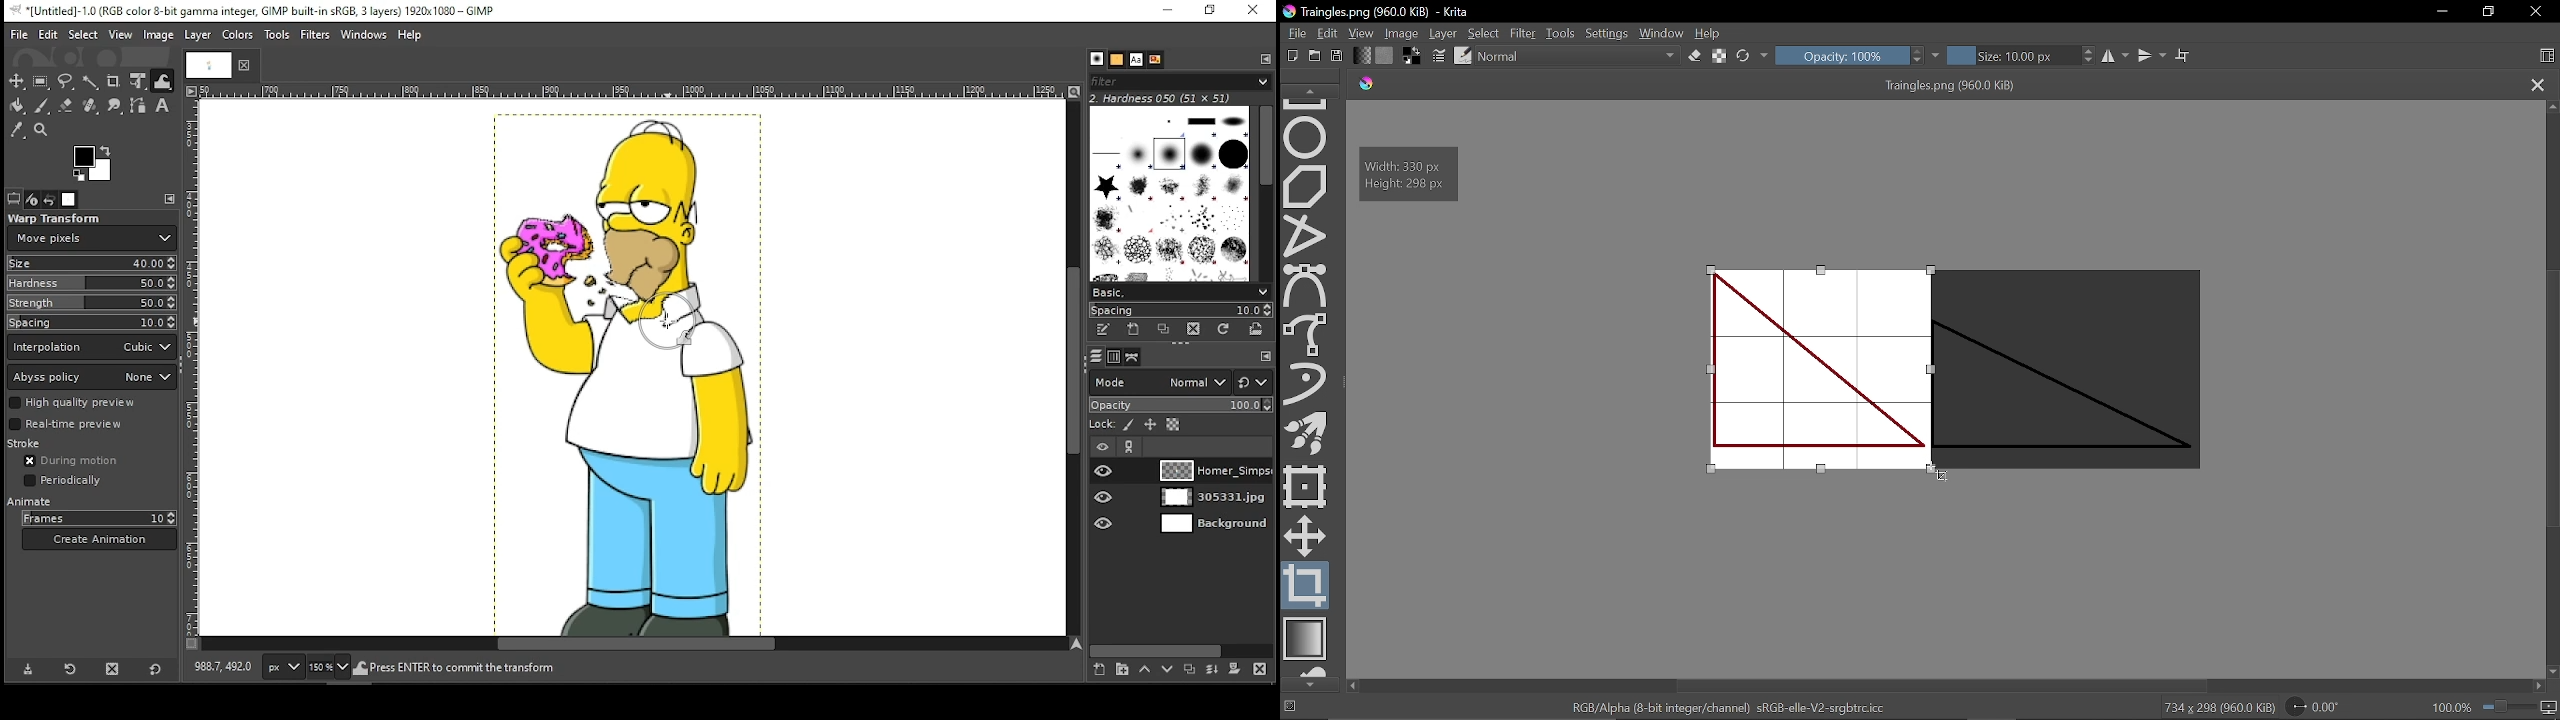  Describe the element at coordinates (91, 81) in the screenshot. I see `fuzzy select tool` at that location.